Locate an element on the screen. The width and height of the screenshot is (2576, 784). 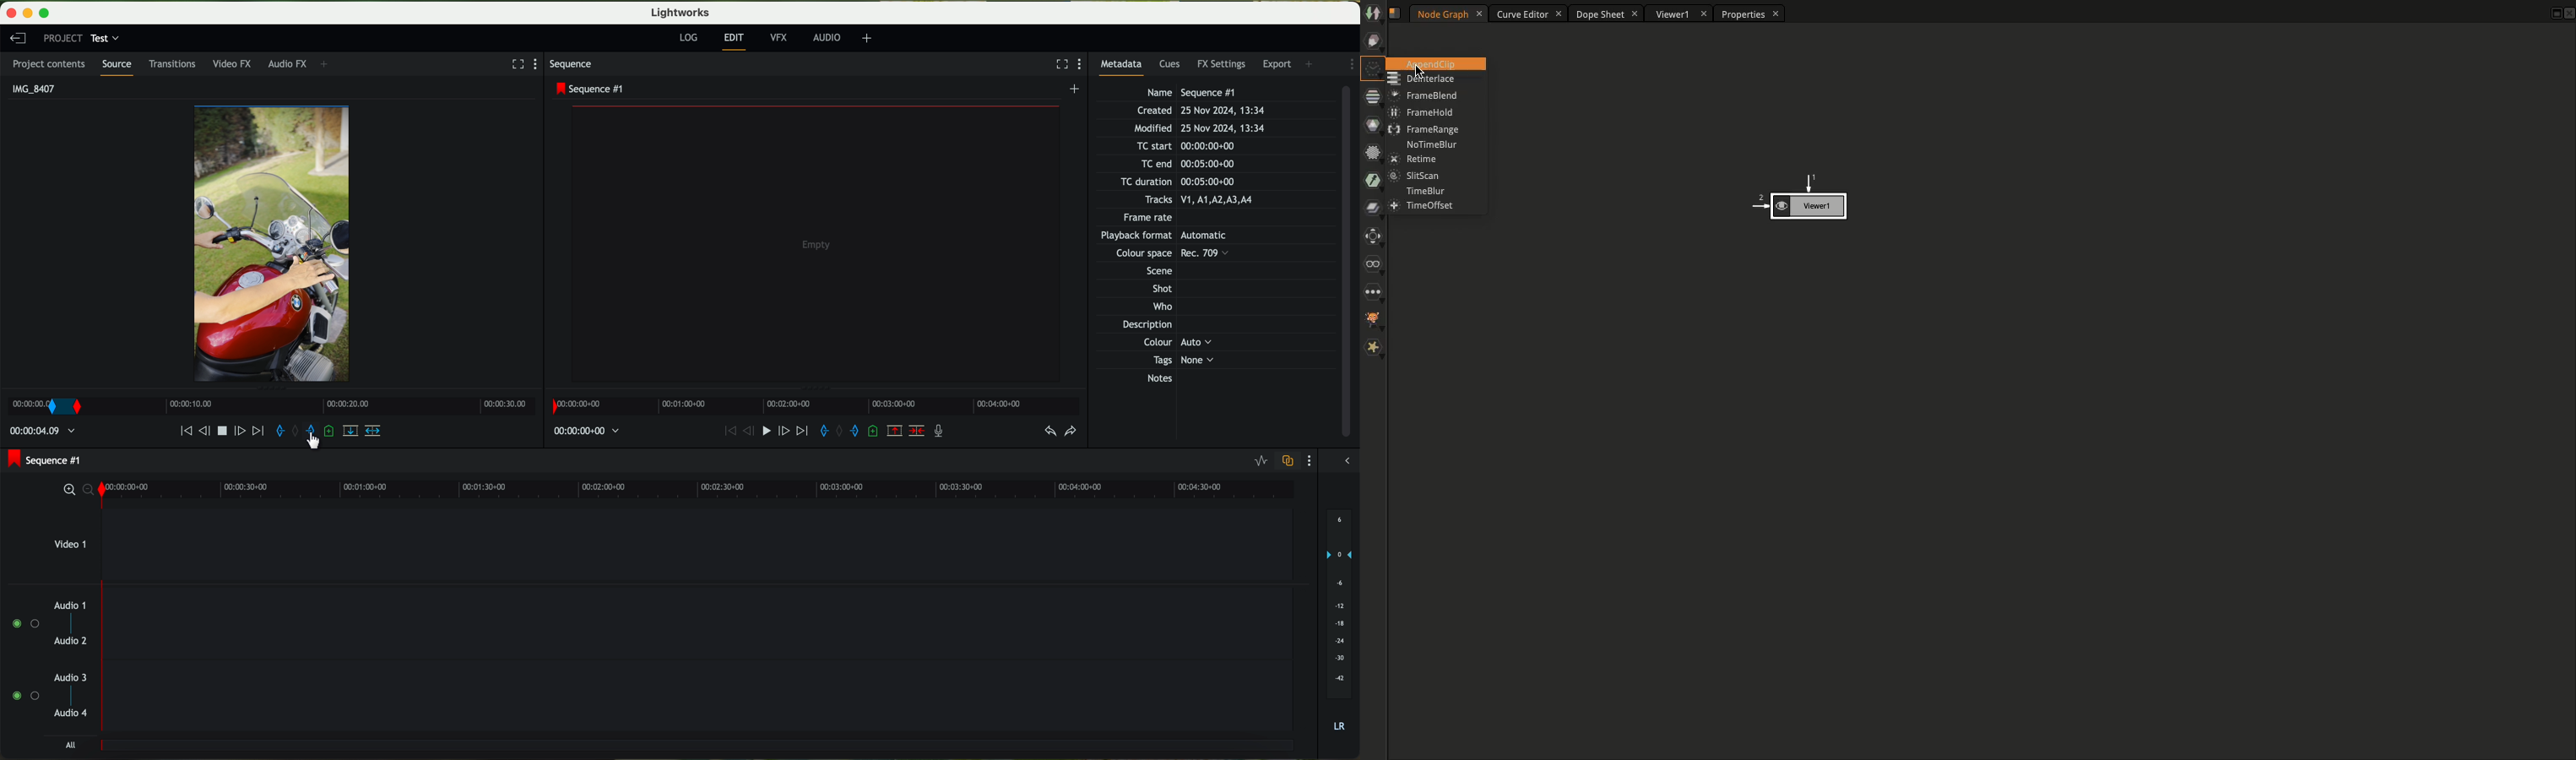
project: test is located at coordinates (81, 38).